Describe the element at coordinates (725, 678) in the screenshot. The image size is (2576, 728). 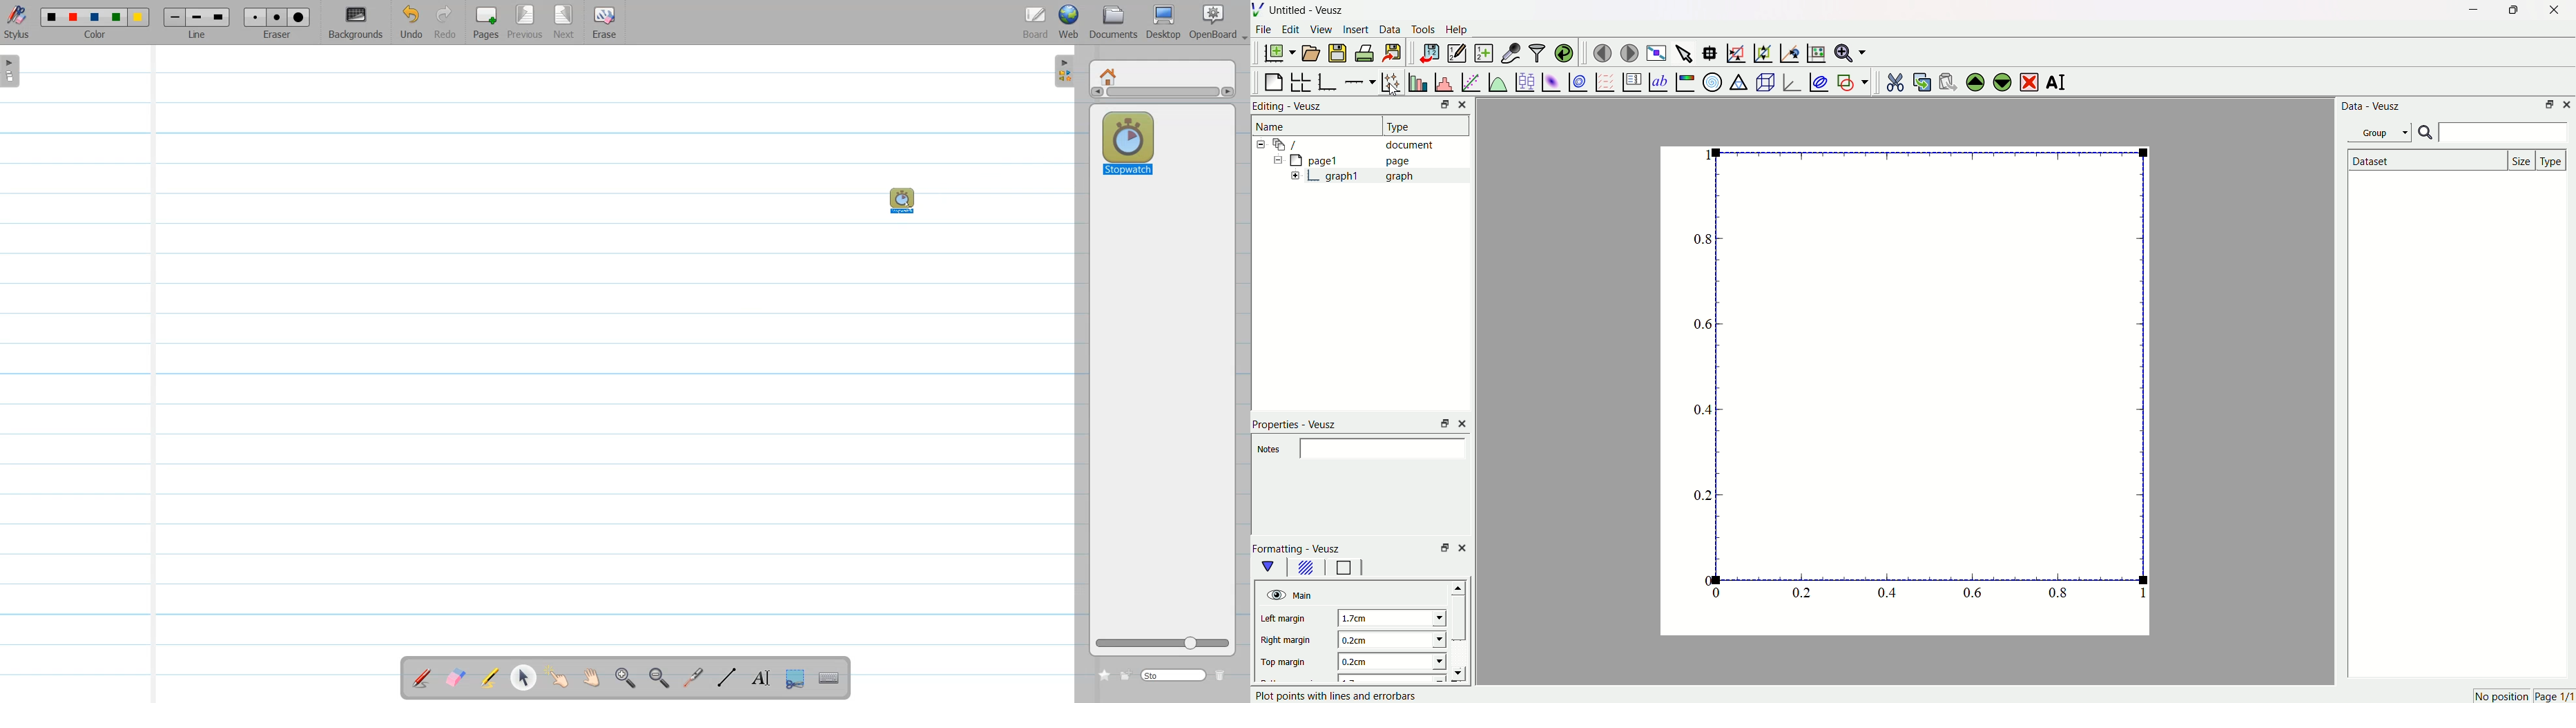
I see `Draw Line` at that location.